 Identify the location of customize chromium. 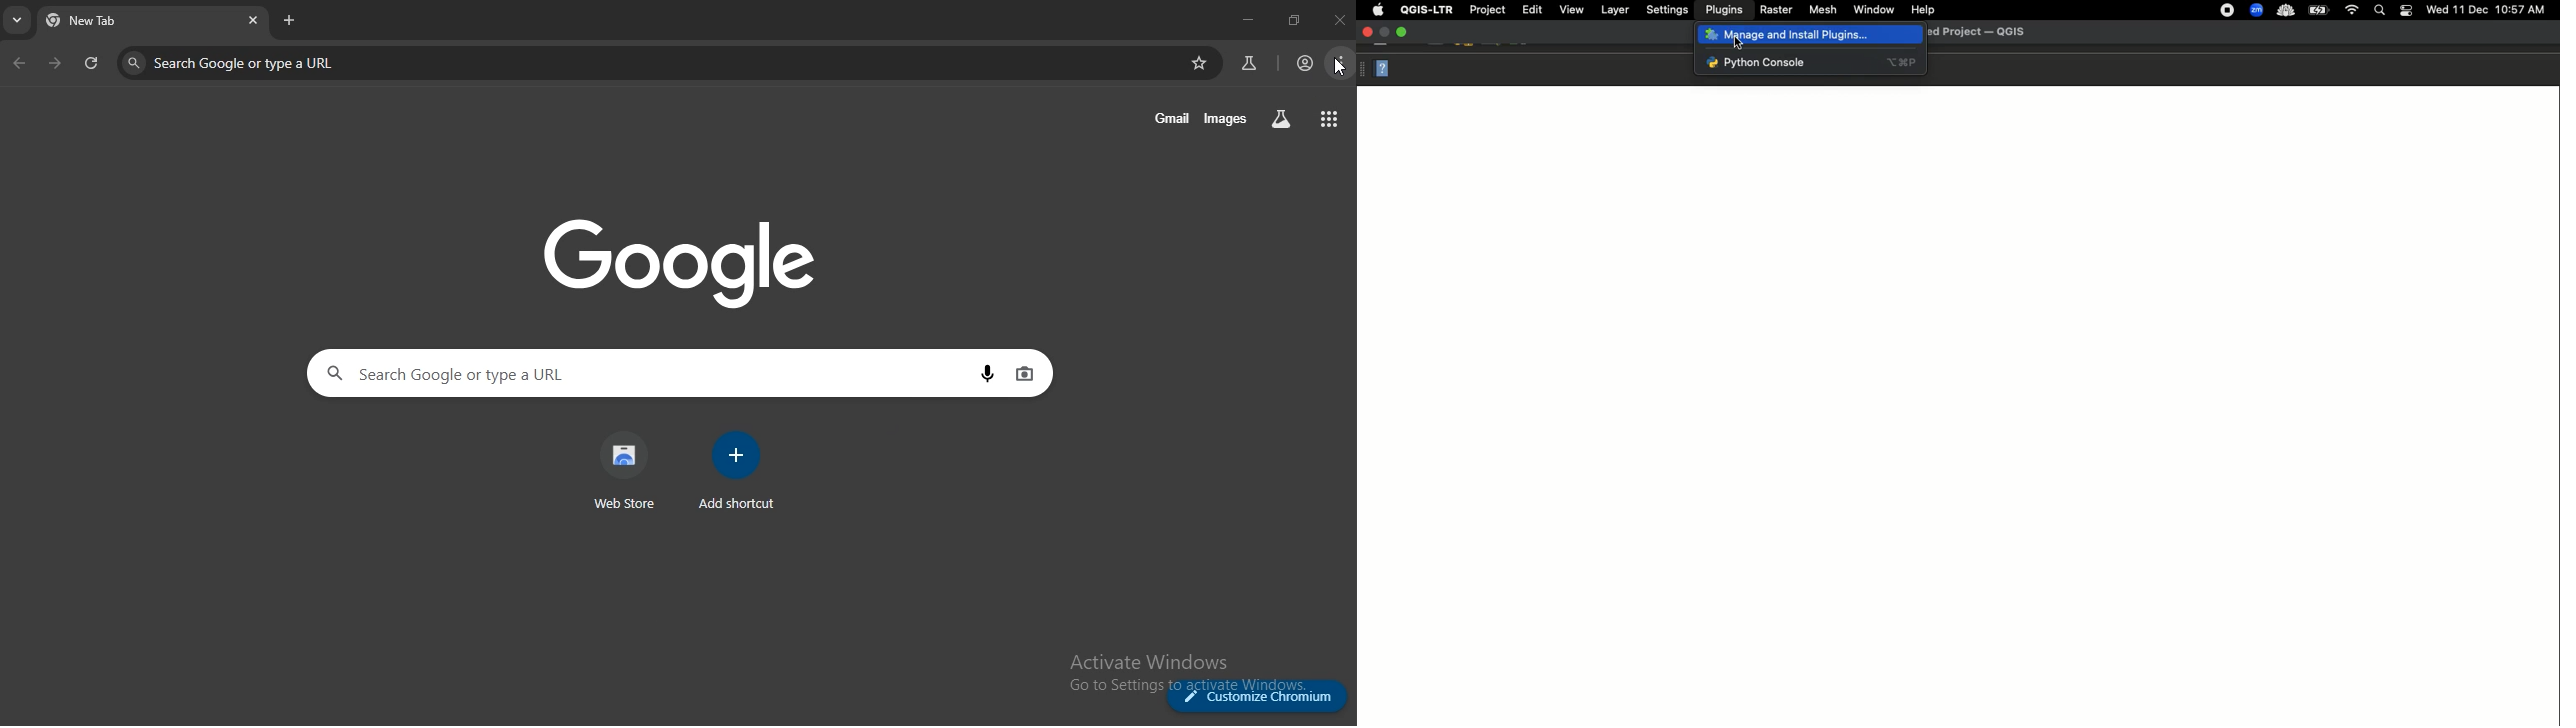
(1256, 694).